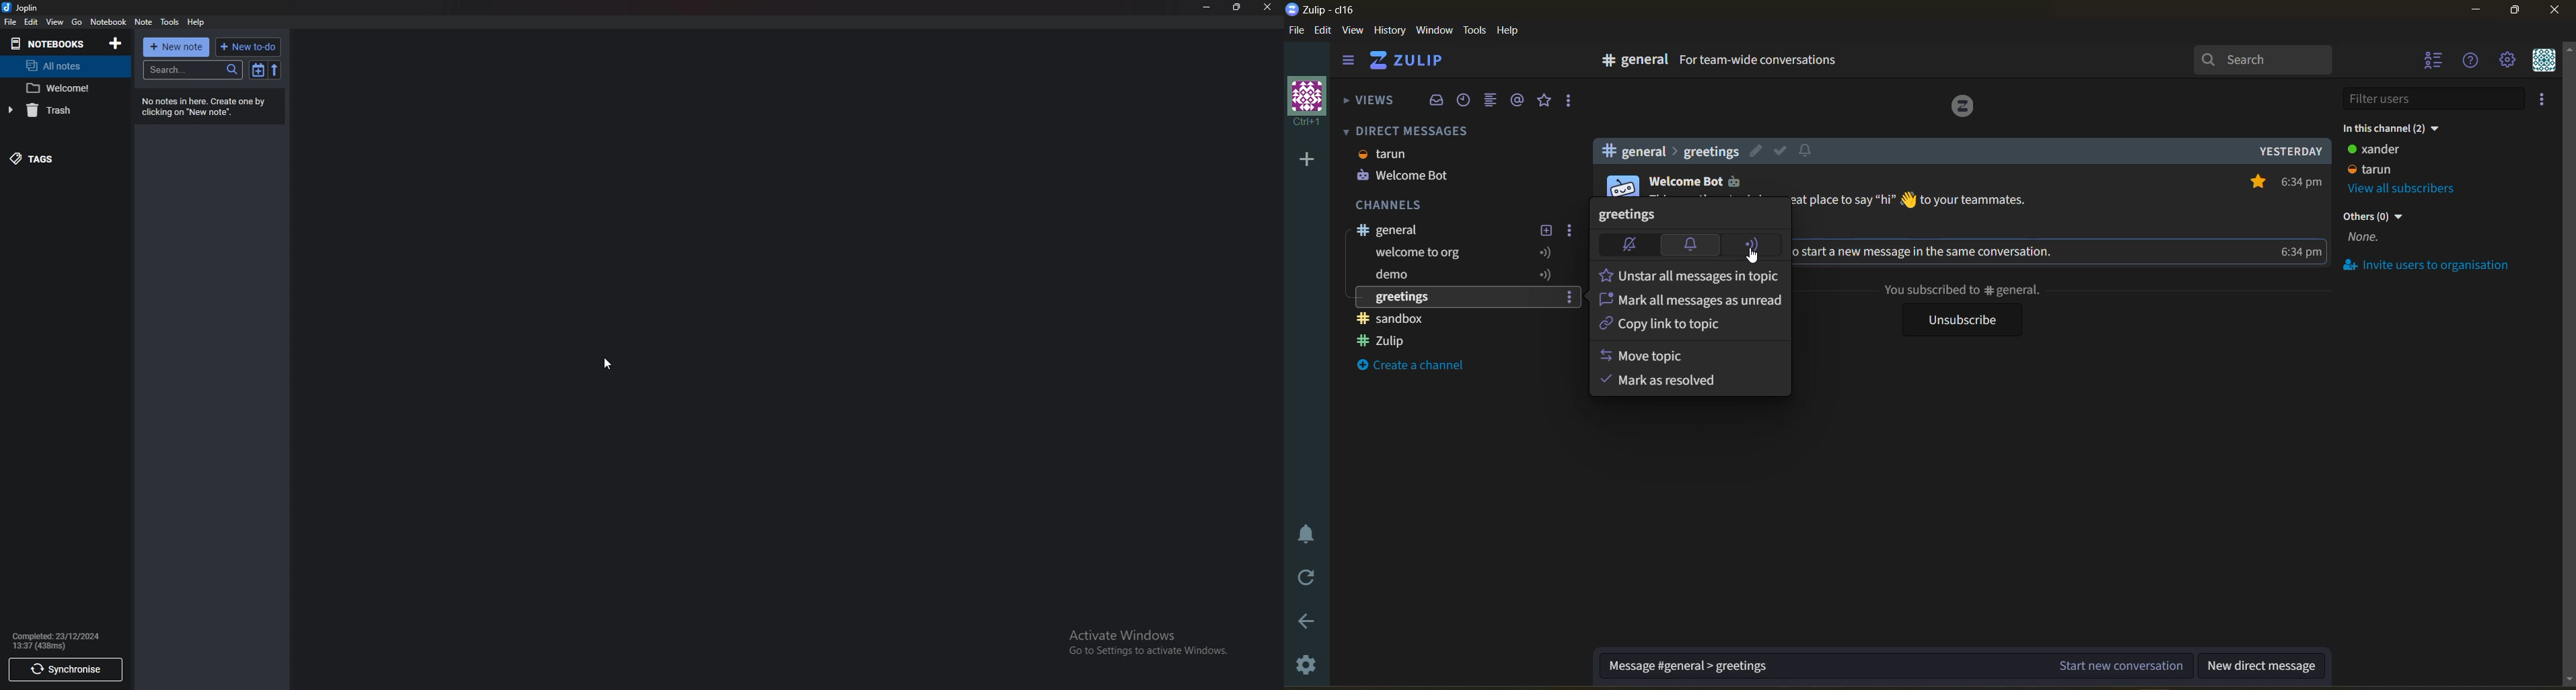 Image resolution: width=2576 pixels, height=700 pixels. Describe the element at coordinates (1569, 102) in the screenshot. I see `reactions and drafts` at that location.